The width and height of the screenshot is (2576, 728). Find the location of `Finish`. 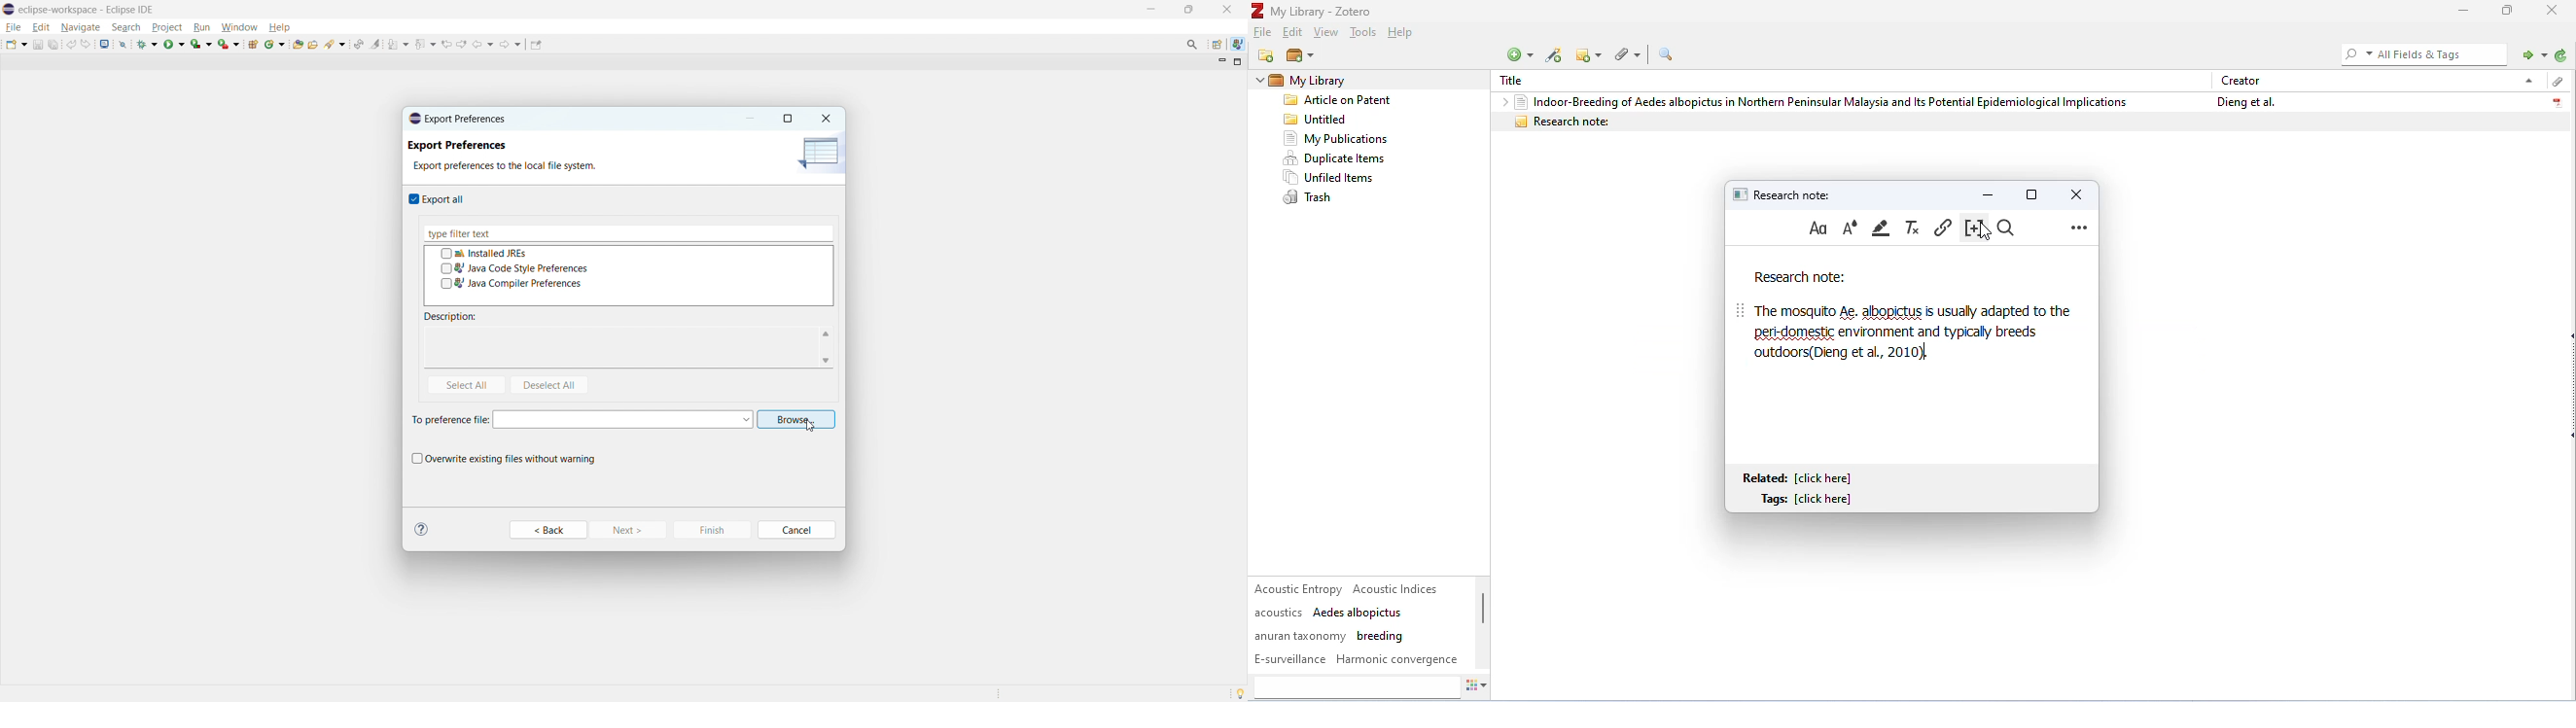

Finish is located at coordinates (714, 530).